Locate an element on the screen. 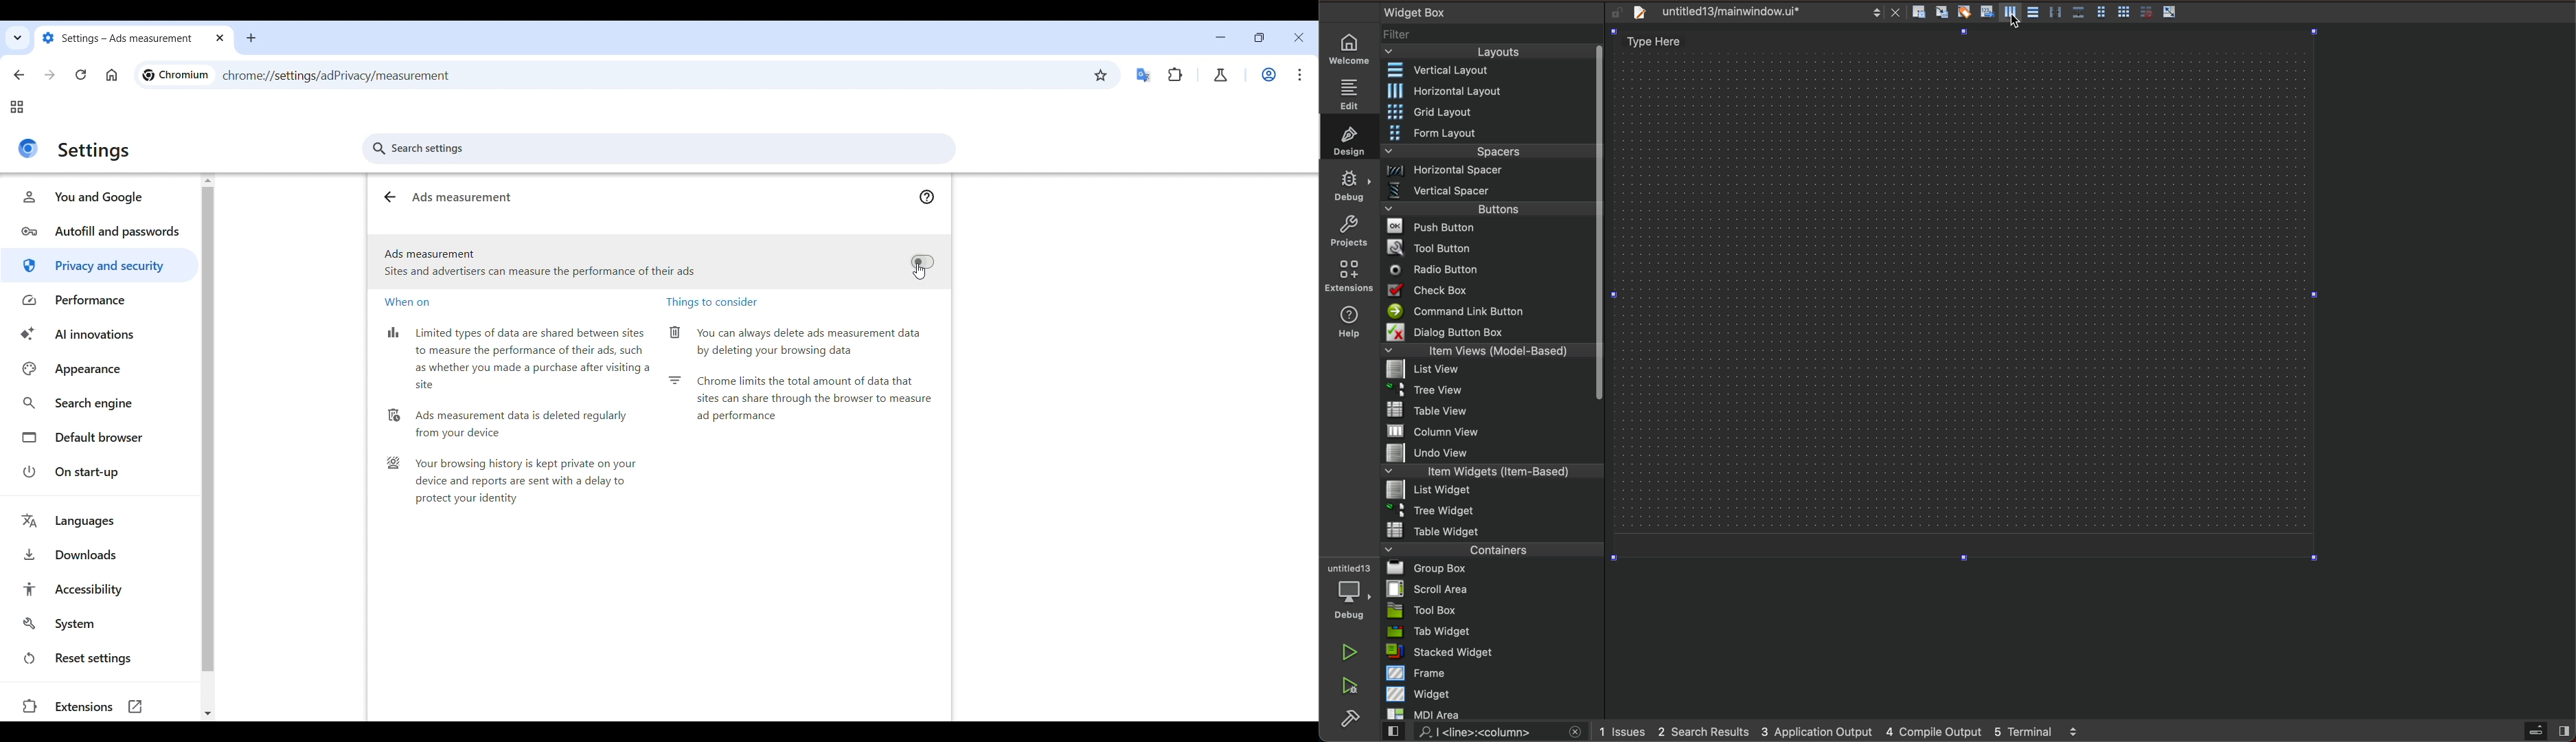 Image resolution: width=2576 pixels, height=756 pixels. home is located at coordinates (1351, 50).